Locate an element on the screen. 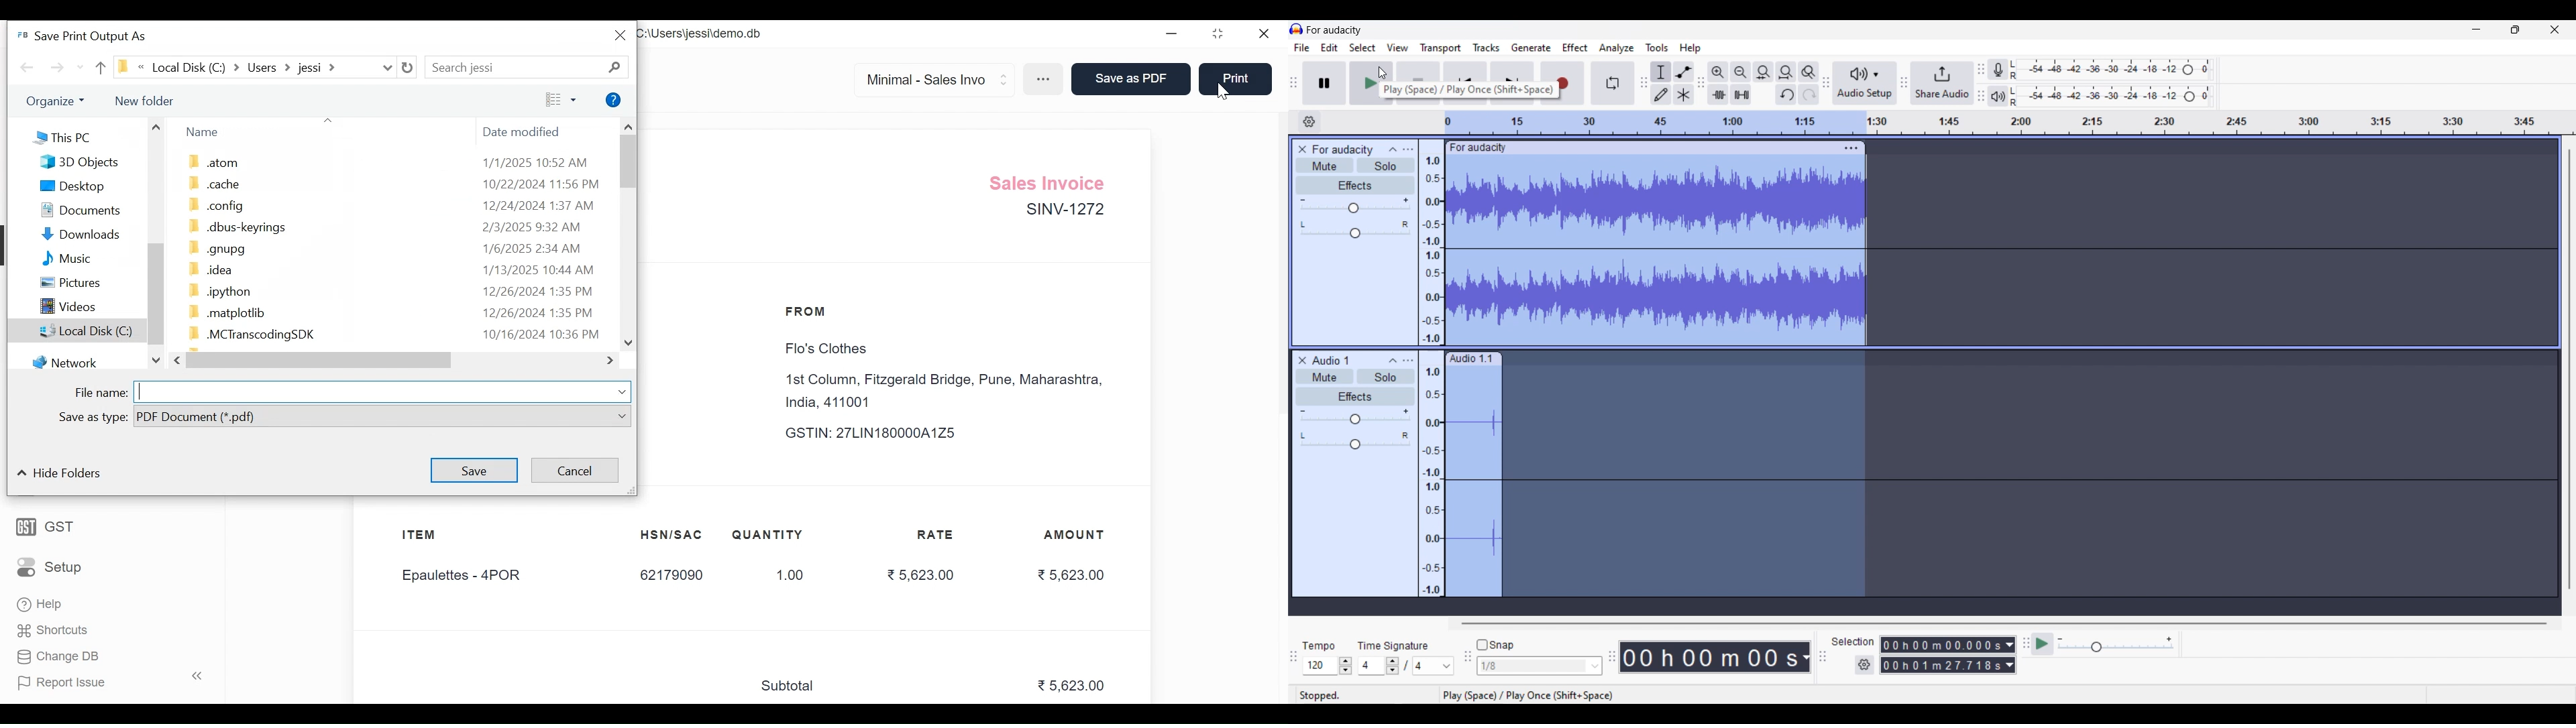 This screenshot has width=2576, height=728. Hide Folder: is located at coordinates (64, 474).